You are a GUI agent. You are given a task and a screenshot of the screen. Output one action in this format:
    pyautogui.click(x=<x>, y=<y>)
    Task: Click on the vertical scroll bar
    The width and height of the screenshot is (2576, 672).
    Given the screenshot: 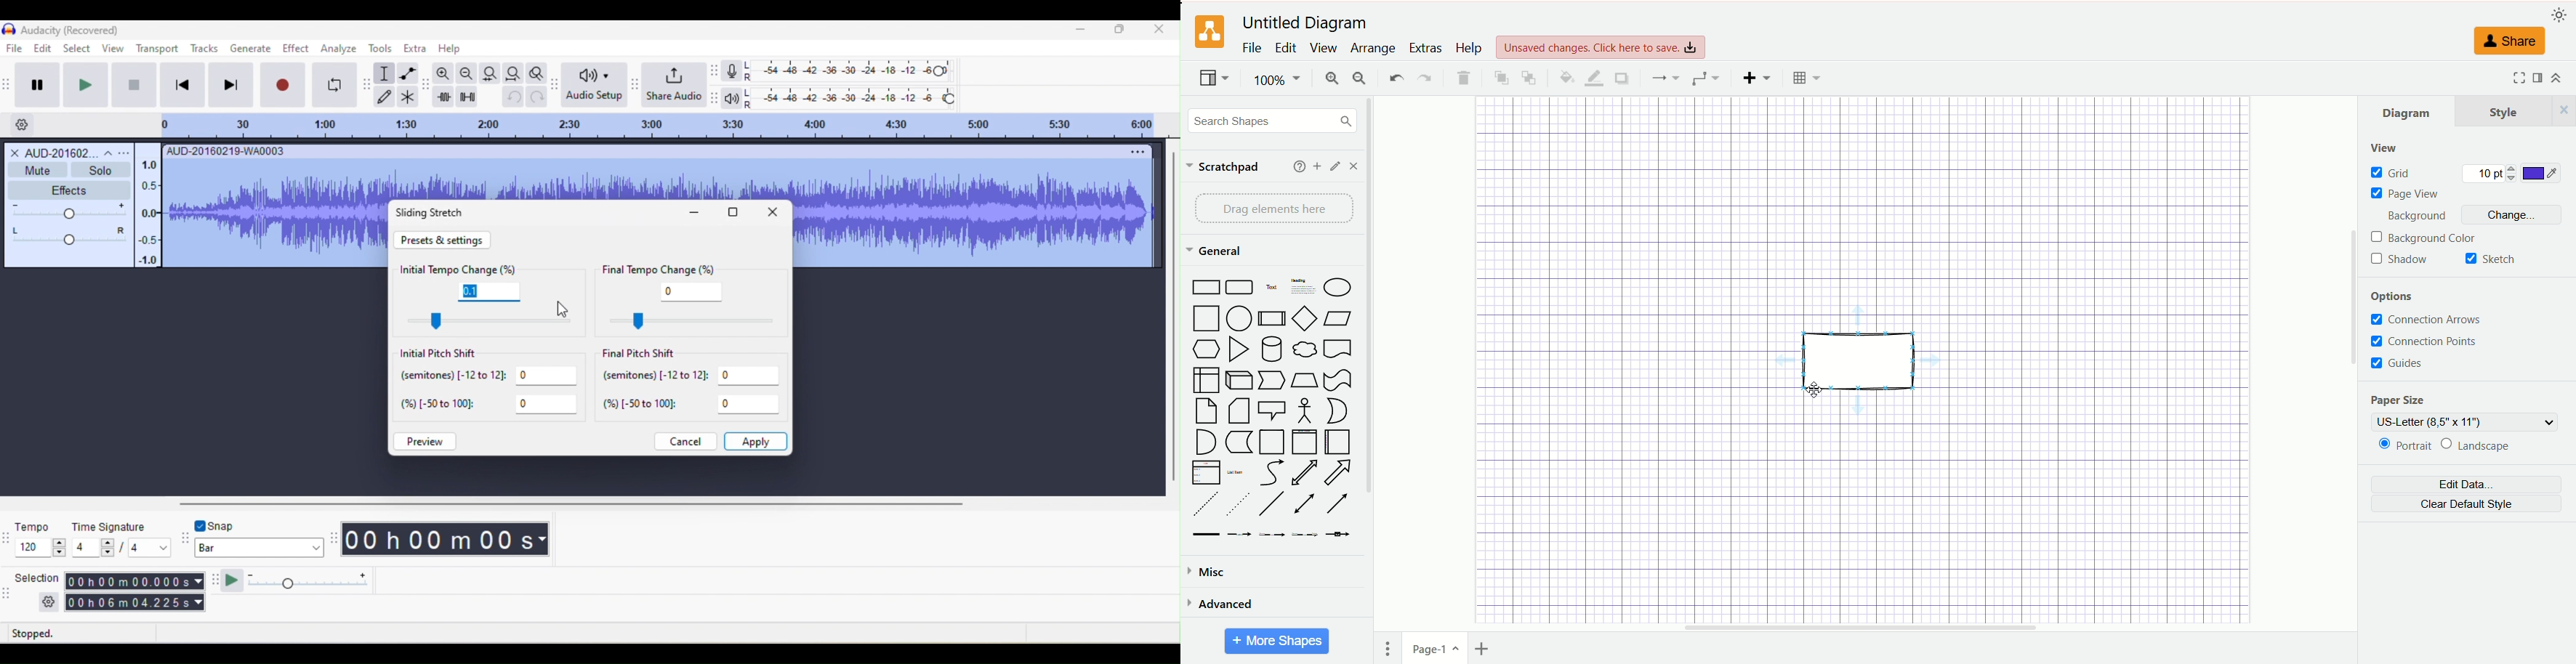 What is the action you would take?
    pyautogui.click(x=1376, y=358)
    